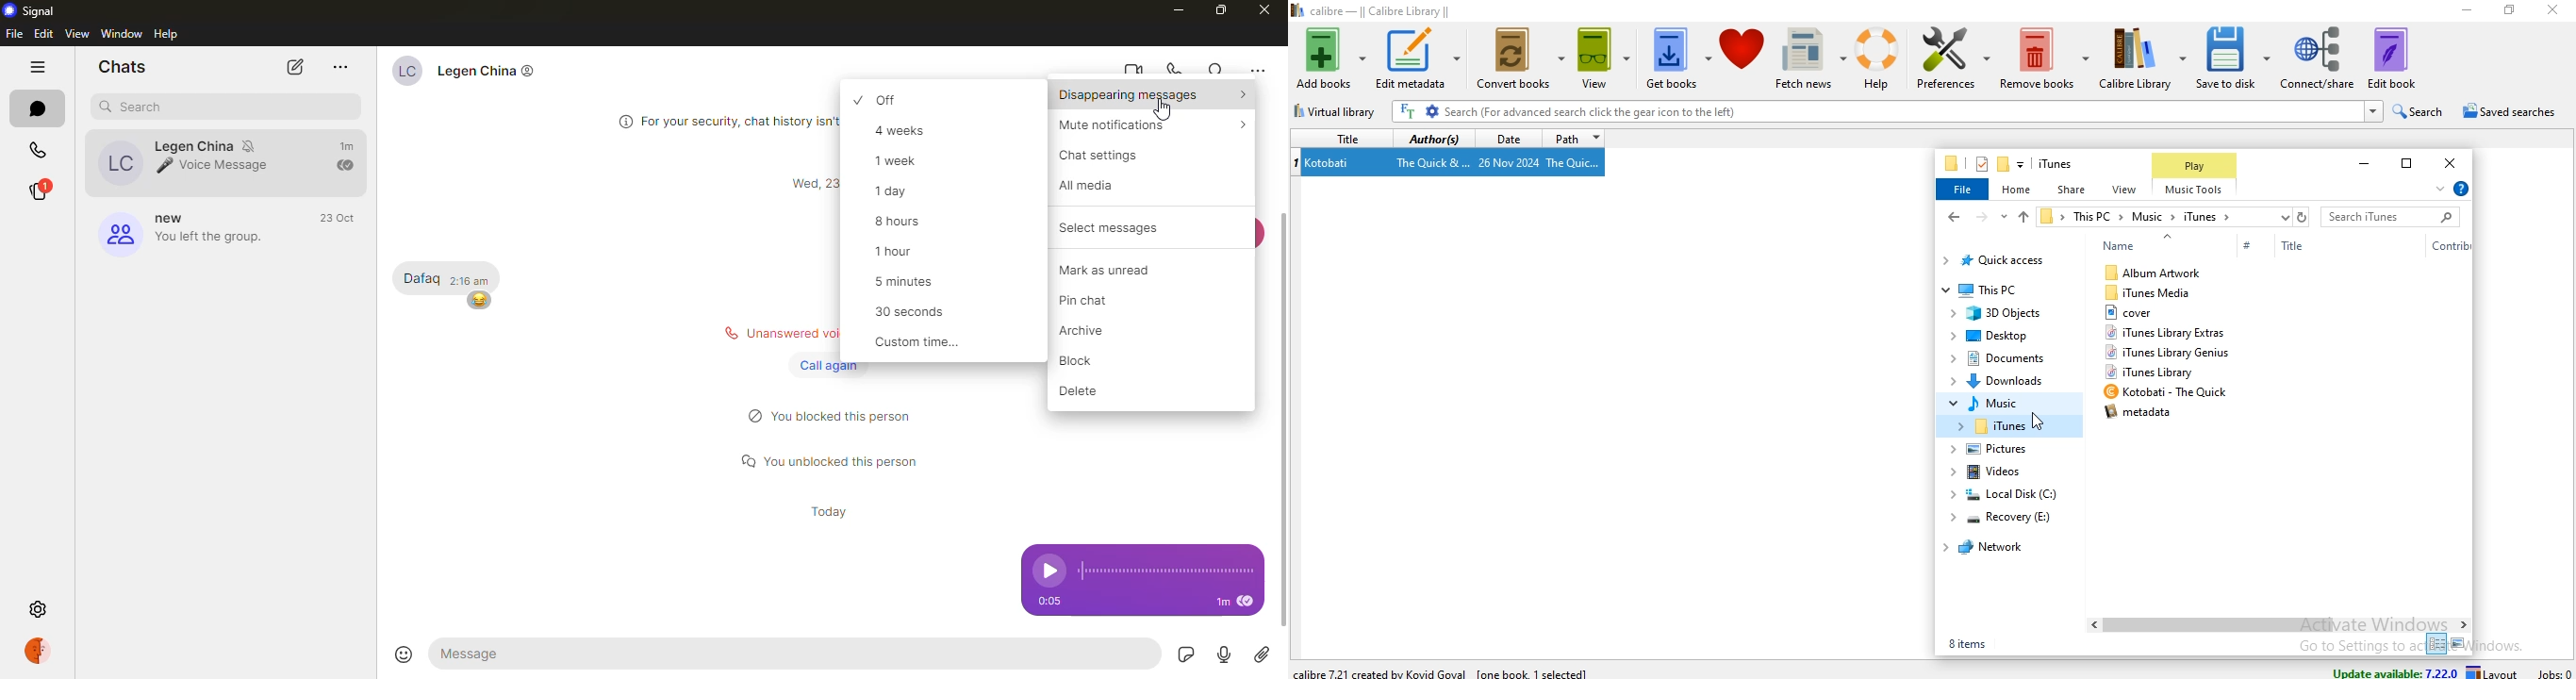  Describe the element at coordinates (14, 34) in the screenshot. I see `file` at that location.